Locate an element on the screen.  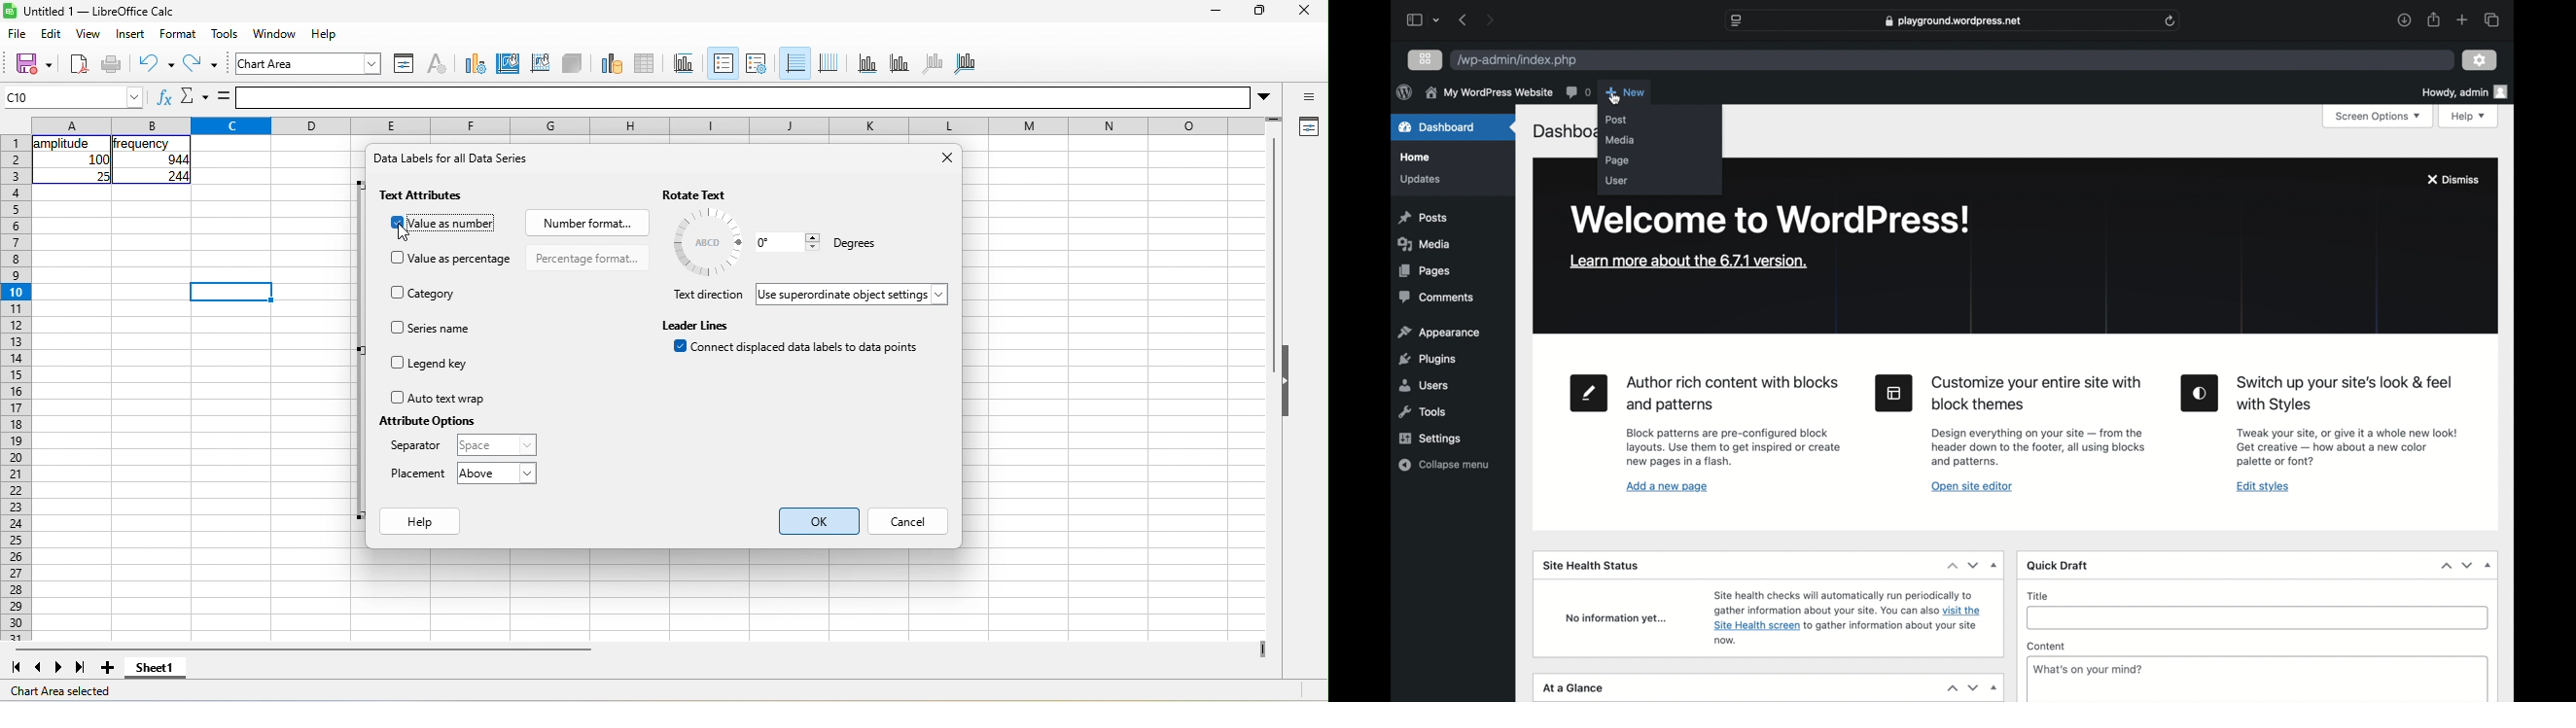
number format is located at coordinates (585, 221).